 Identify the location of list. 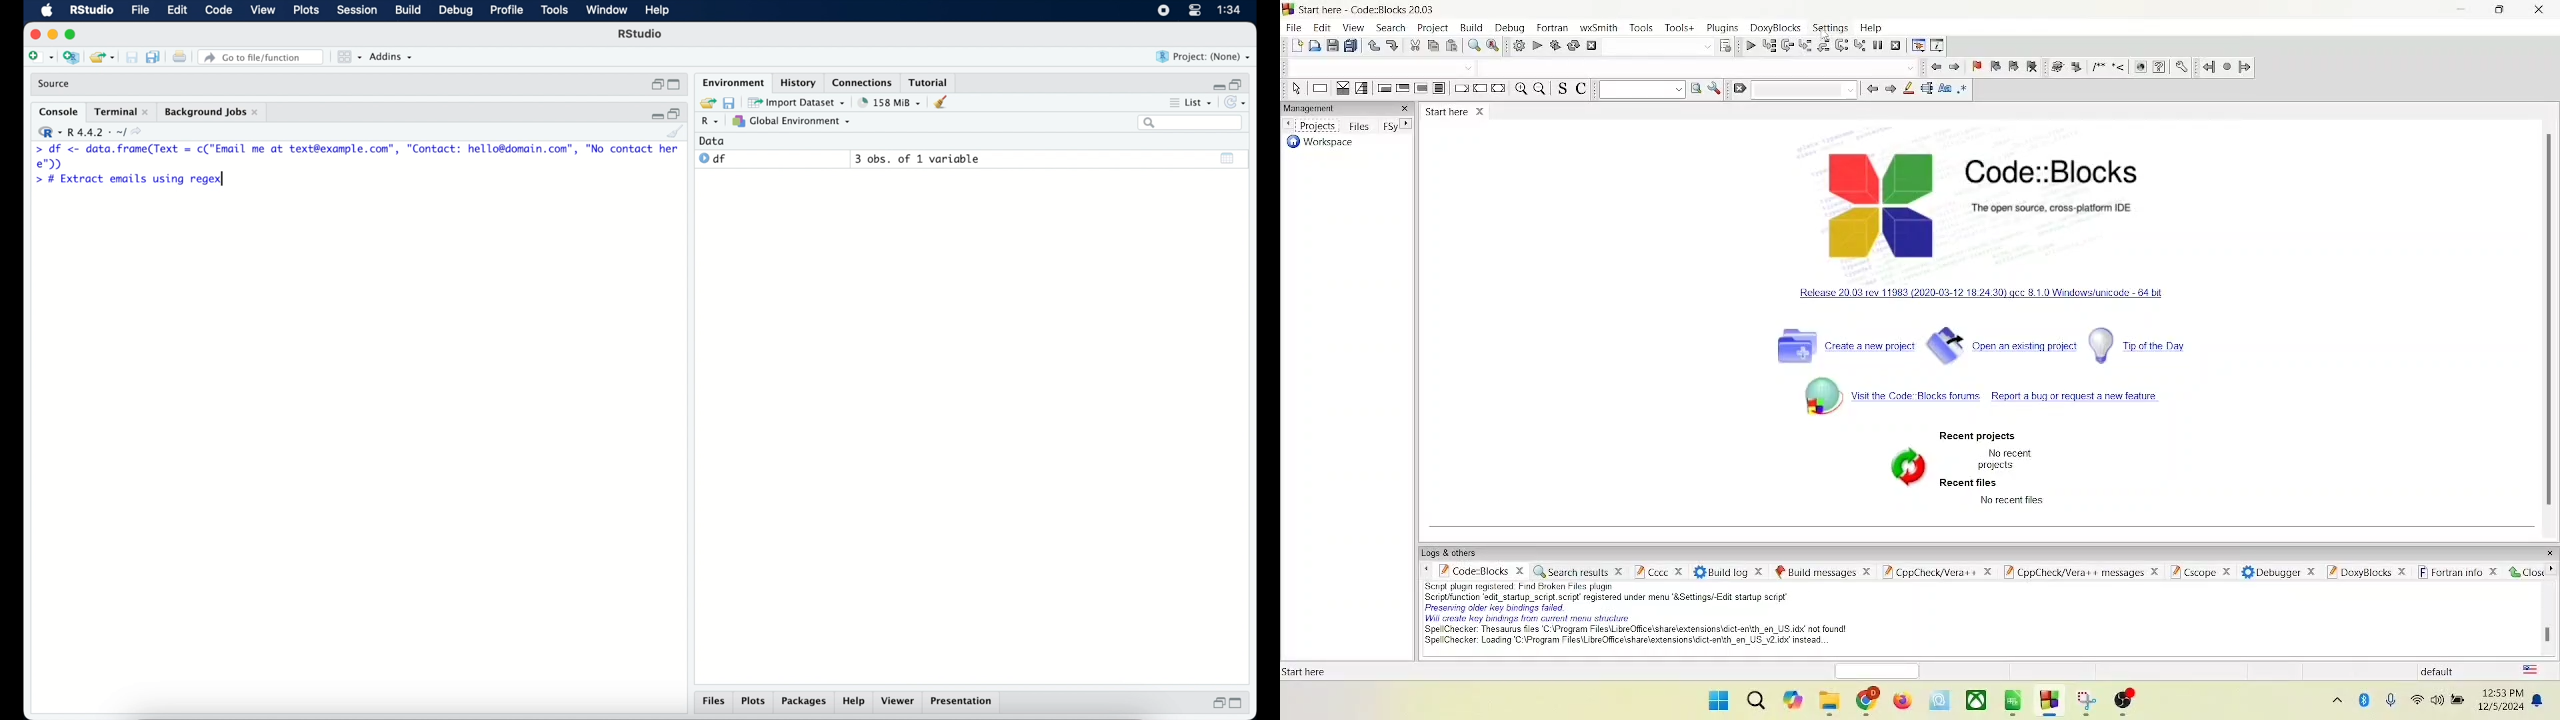
(1195, 103).